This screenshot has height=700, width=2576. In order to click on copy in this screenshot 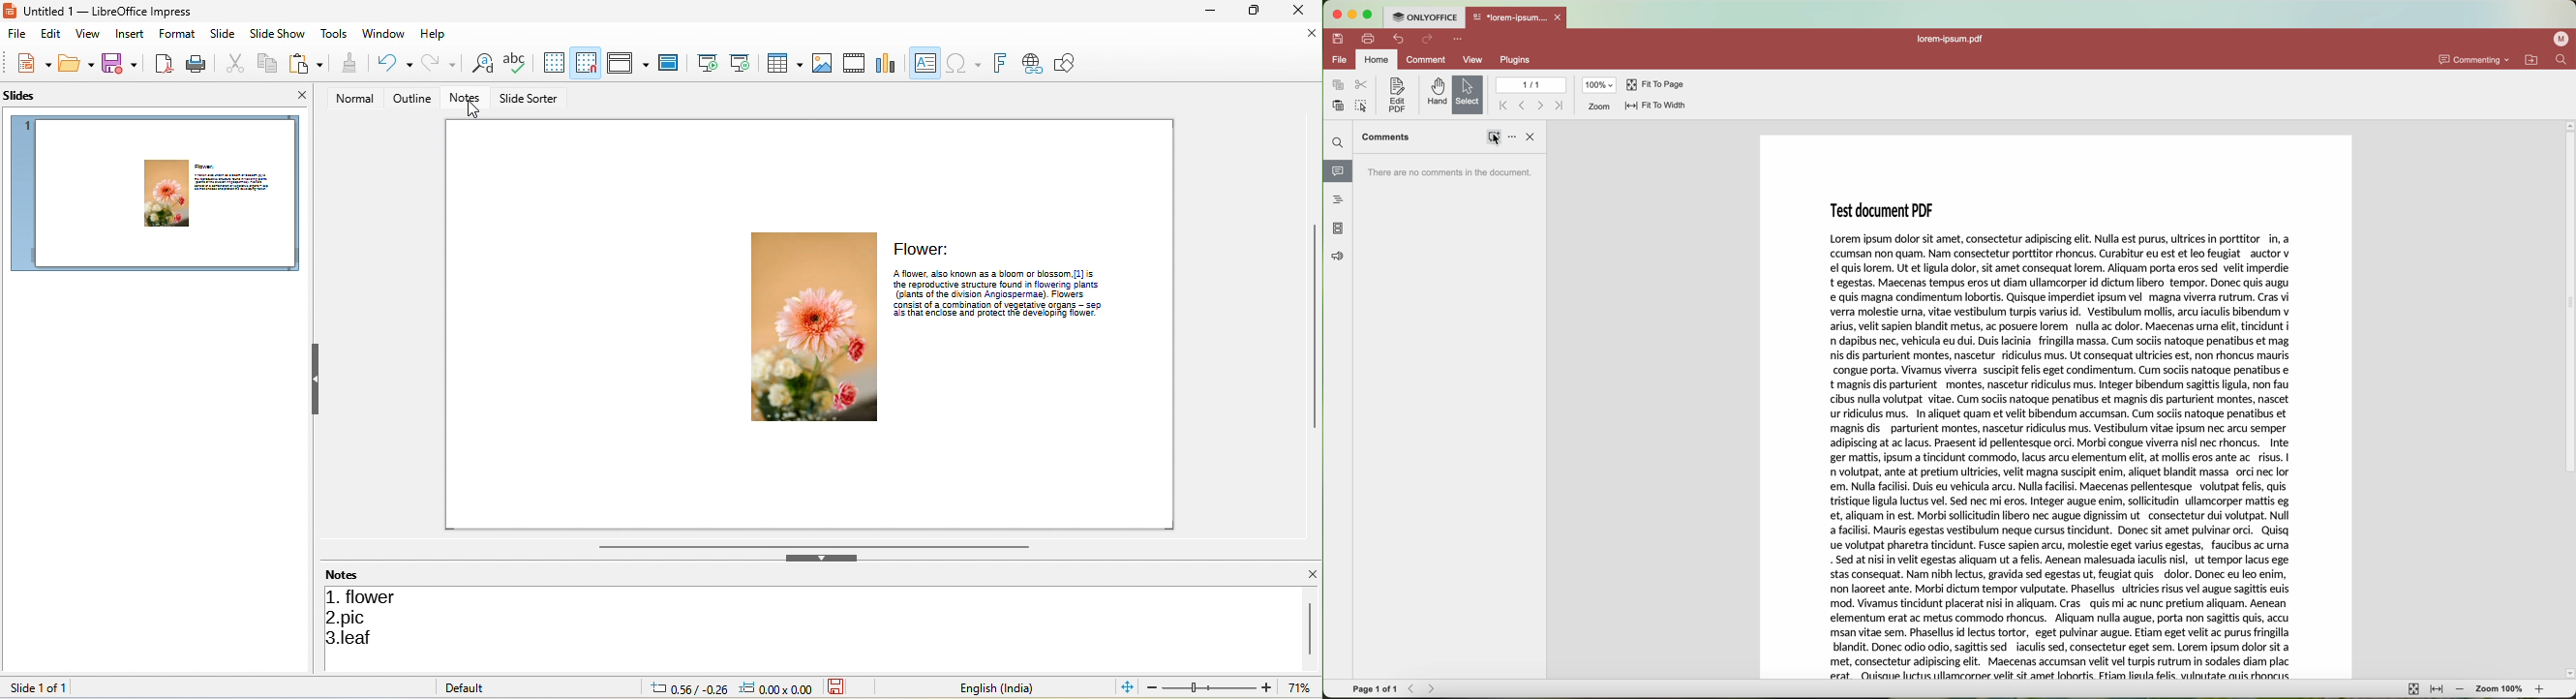, I will do `click(1338, 85)`.